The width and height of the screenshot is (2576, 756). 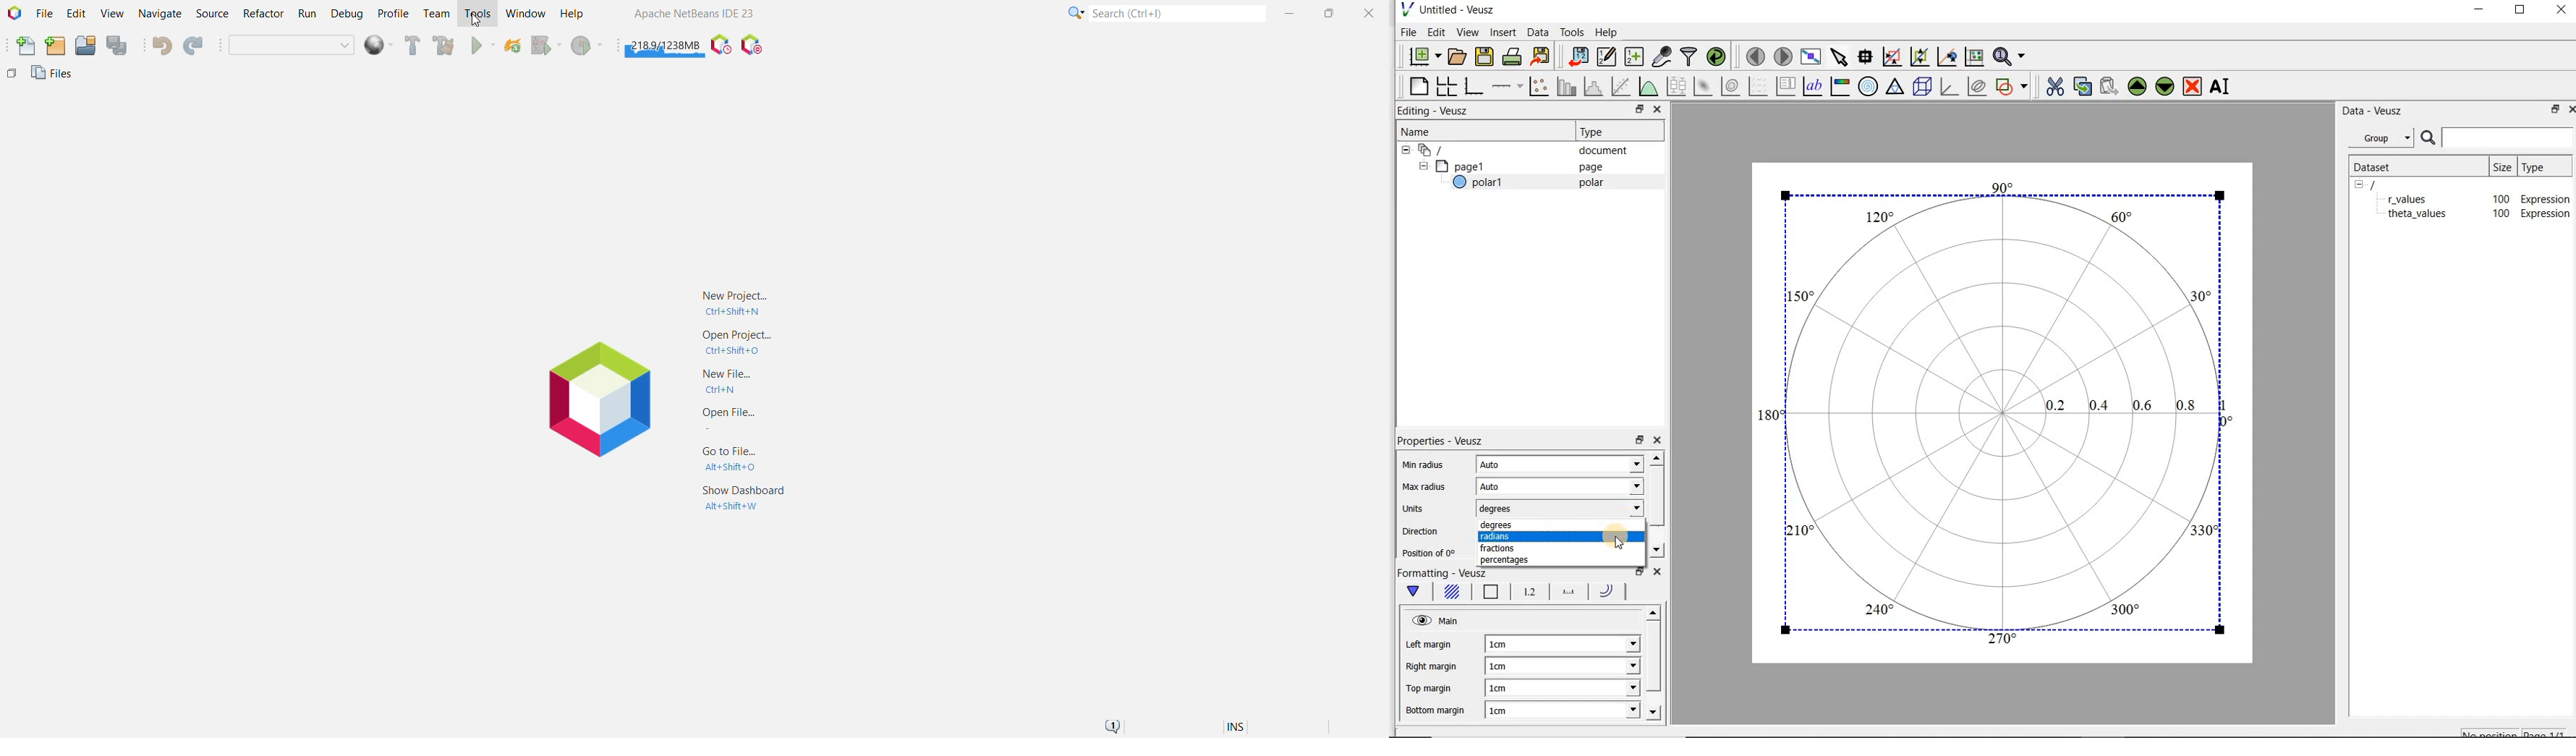 What do you see at coordinates (1111, 727) in the screenshot?
I see `Notifications` at bounding box center [1111, 727].